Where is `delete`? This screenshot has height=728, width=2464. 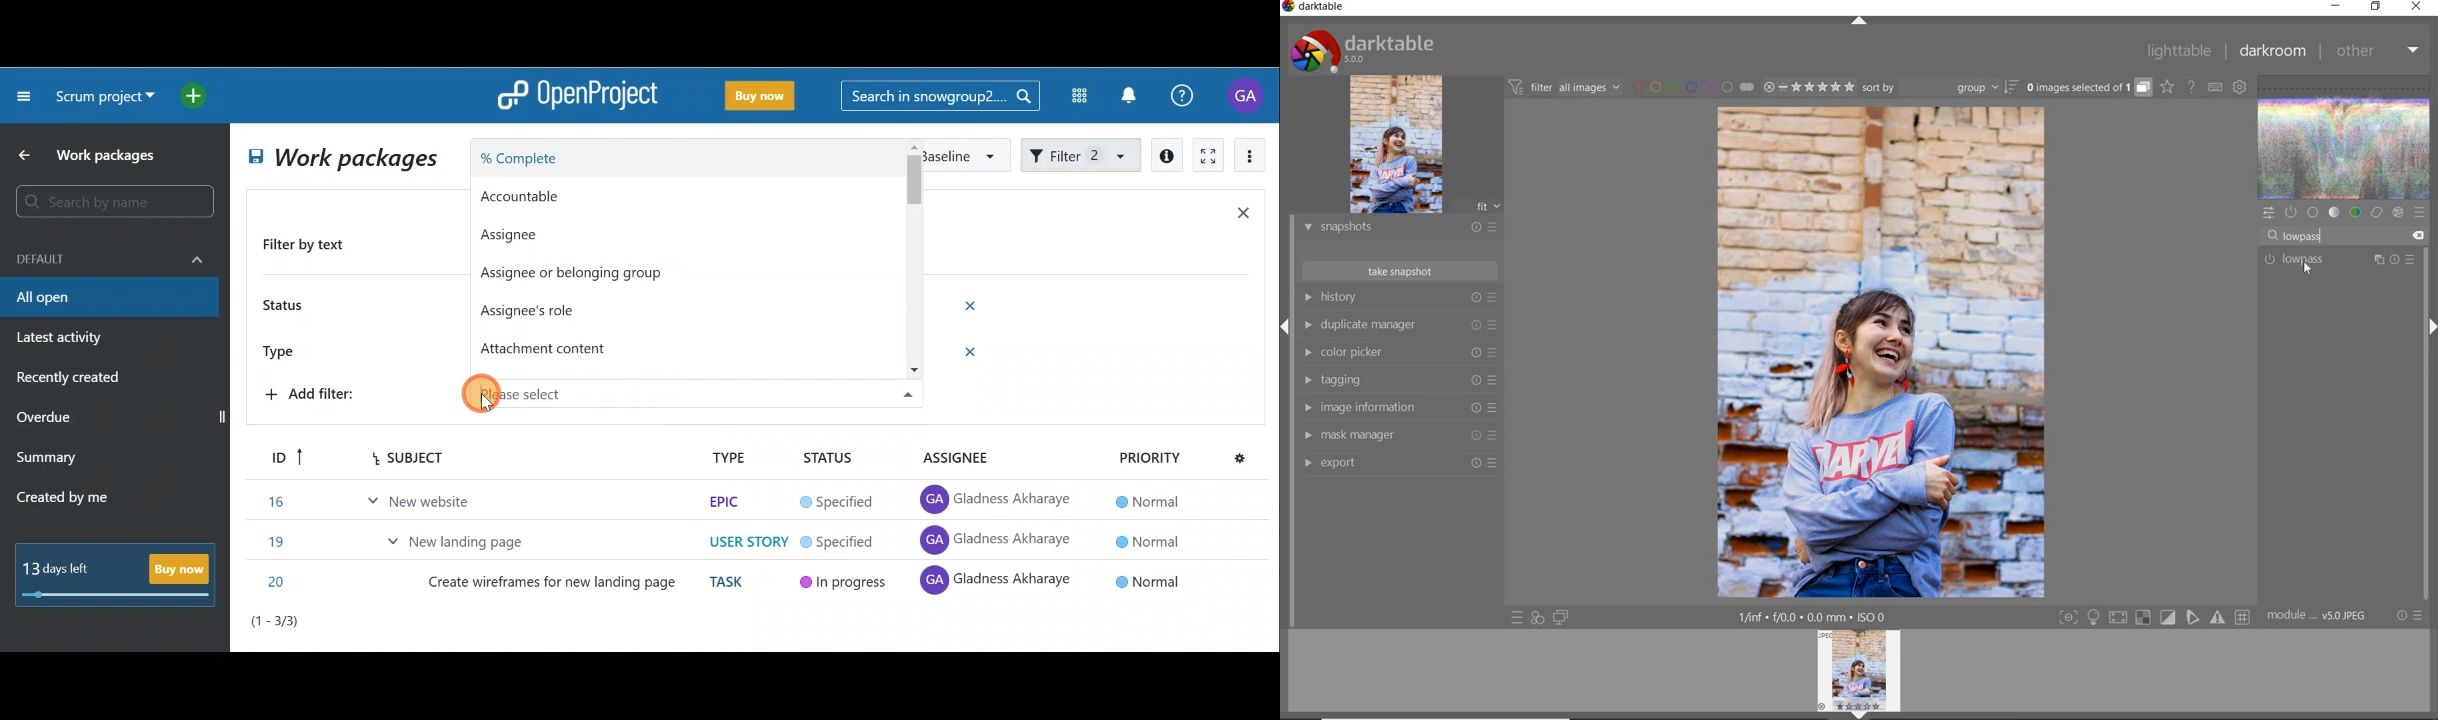 delete is located at coordinates (2416, 234).